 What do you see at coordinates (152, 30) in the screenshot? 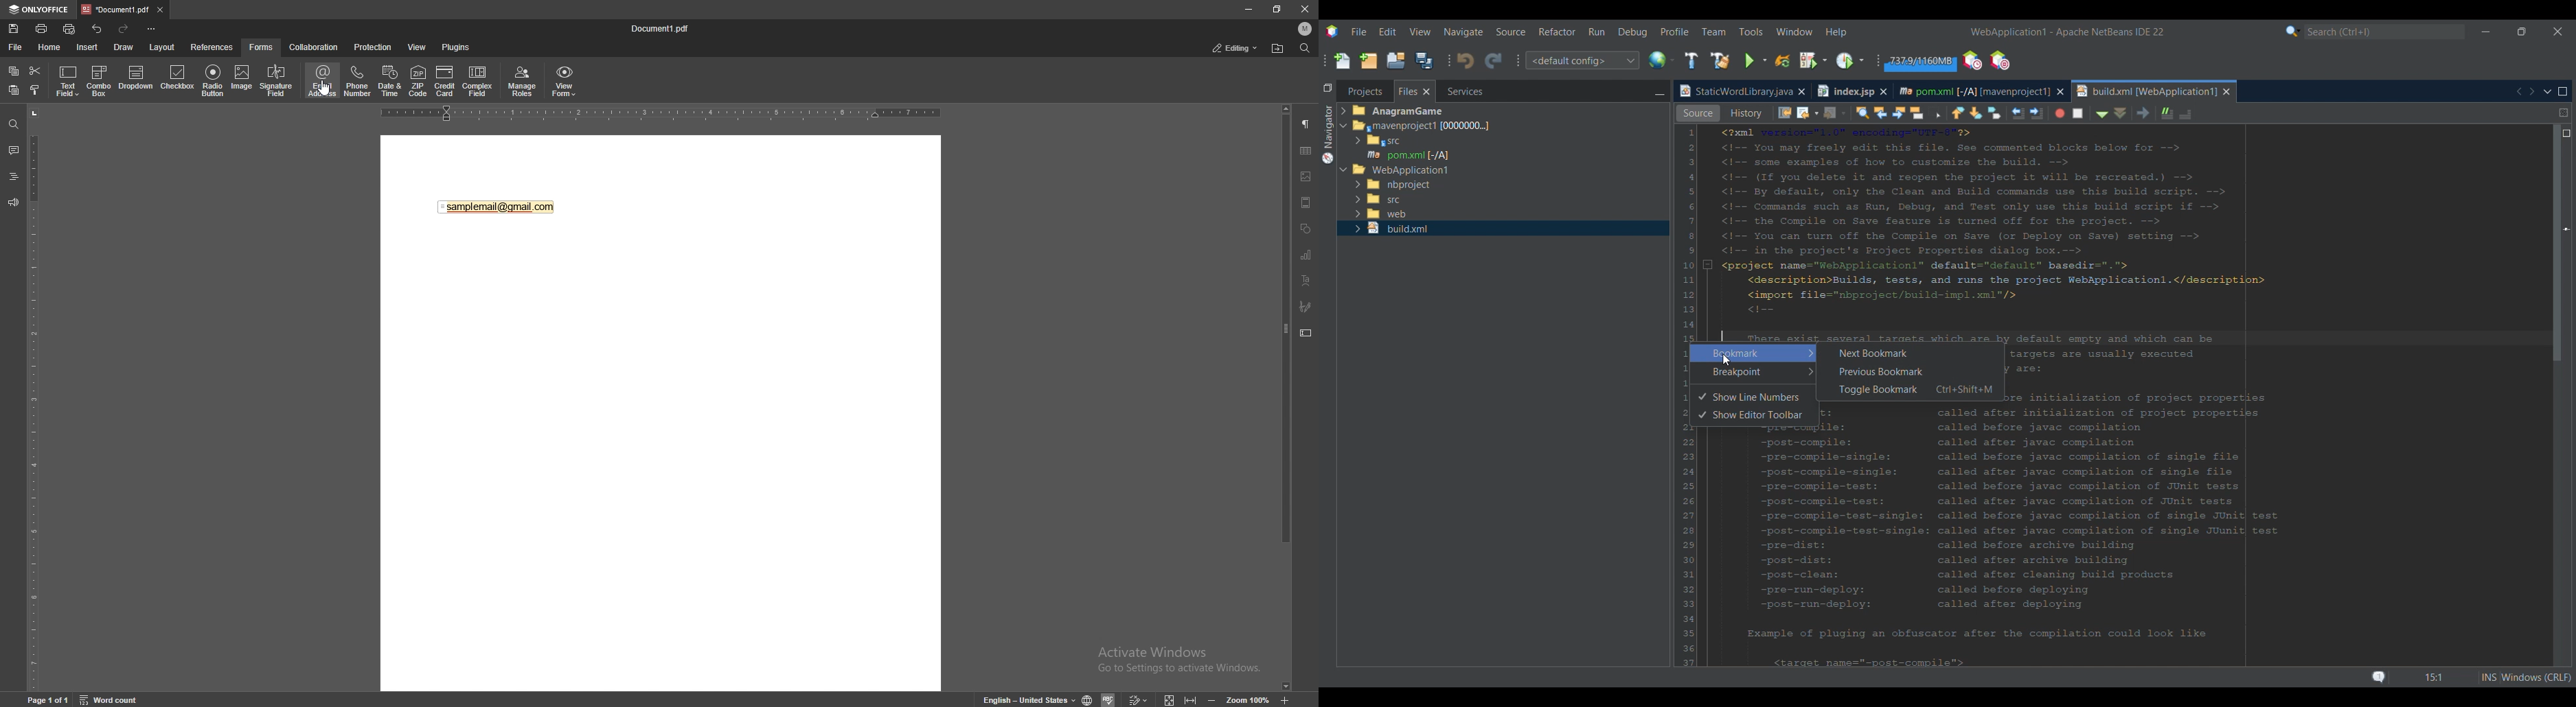
I see `customize toolbar` at bounding box center [152, 30].